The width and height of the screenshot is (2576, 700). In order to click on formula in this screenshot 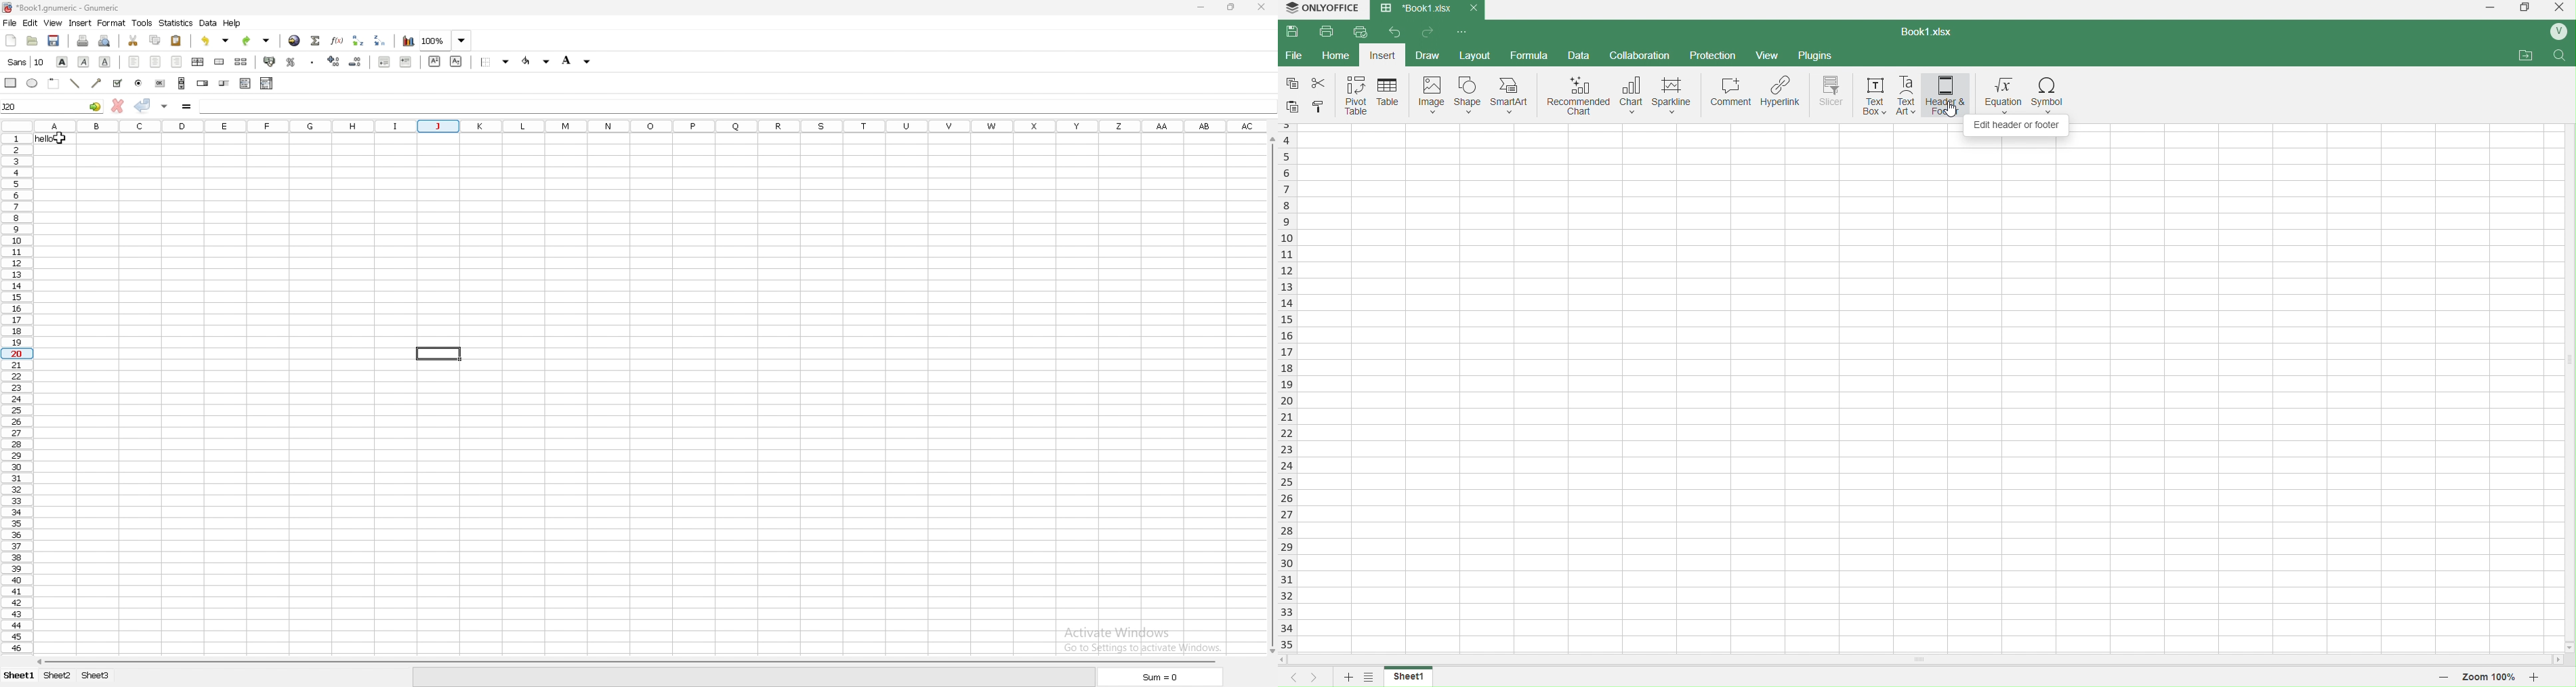, I will do `click(1529, 56)`.